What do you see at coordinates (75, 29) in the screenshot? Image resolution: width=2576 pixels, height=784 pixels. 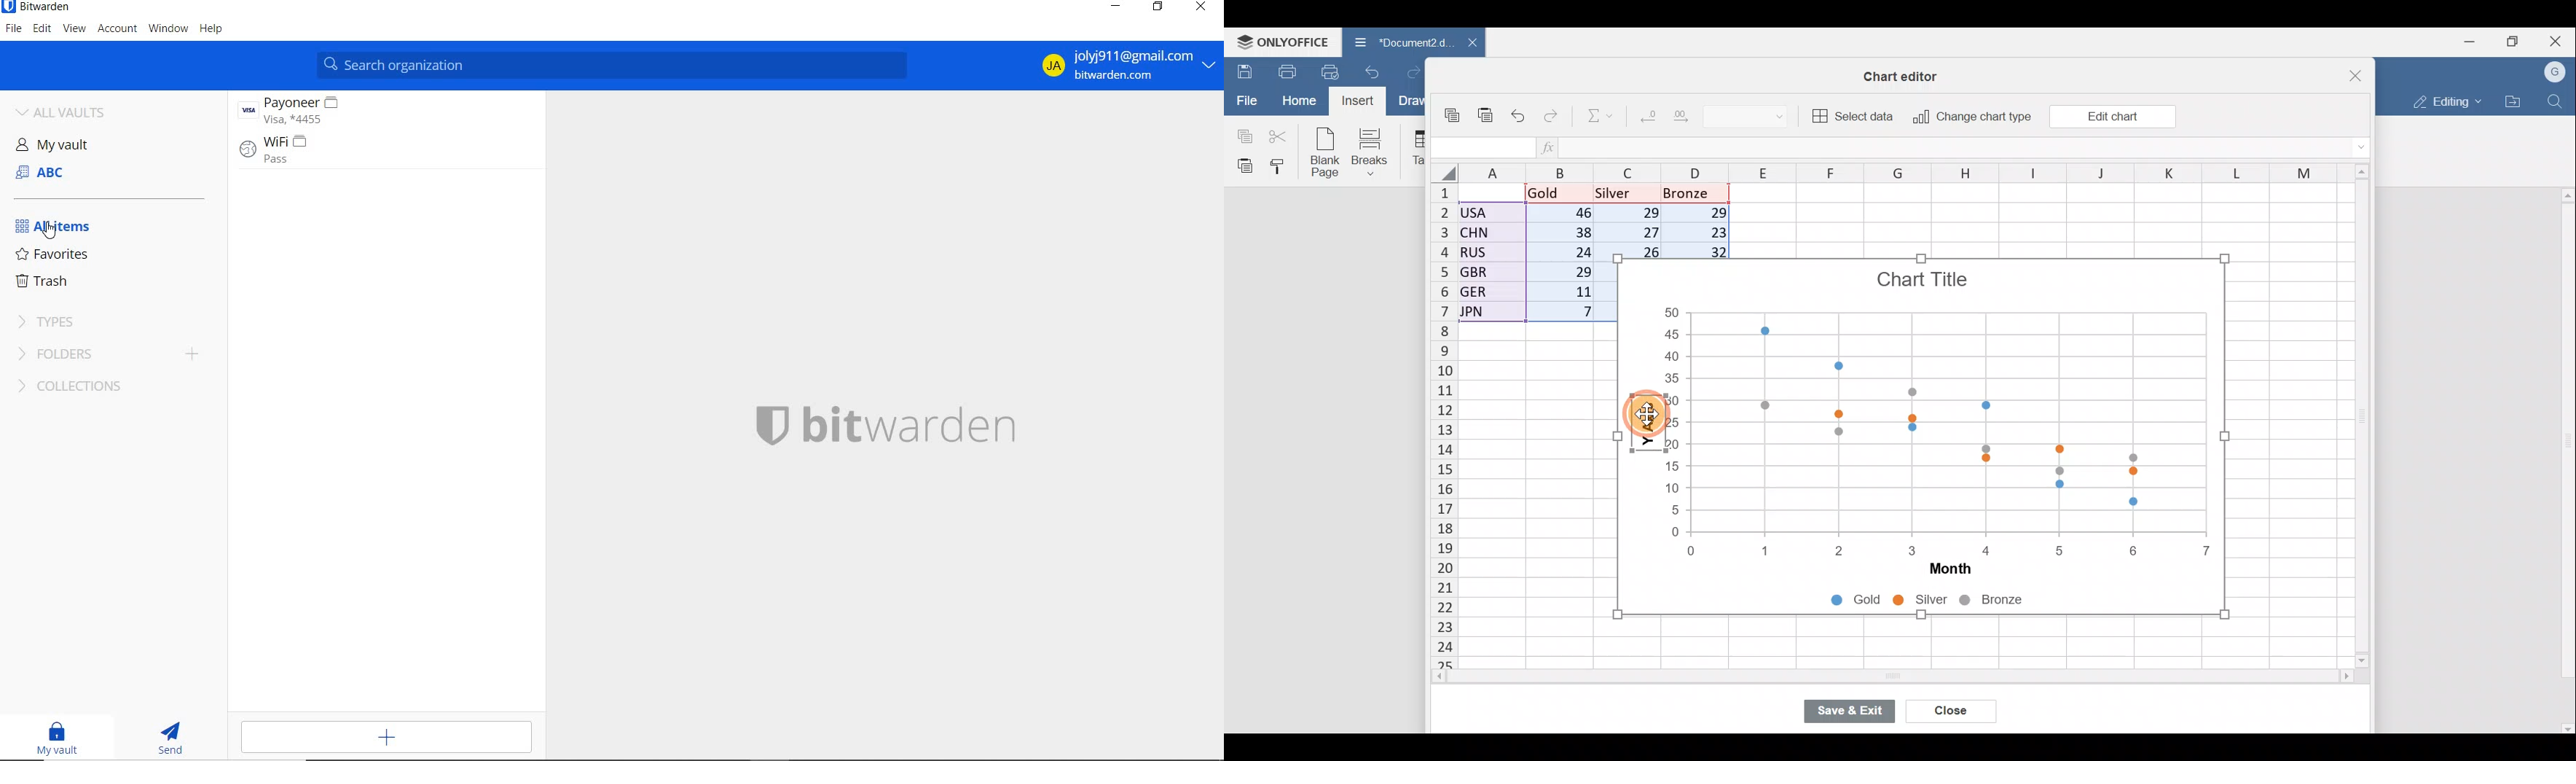 I see `VIEW` at bounding box center [75, 29].